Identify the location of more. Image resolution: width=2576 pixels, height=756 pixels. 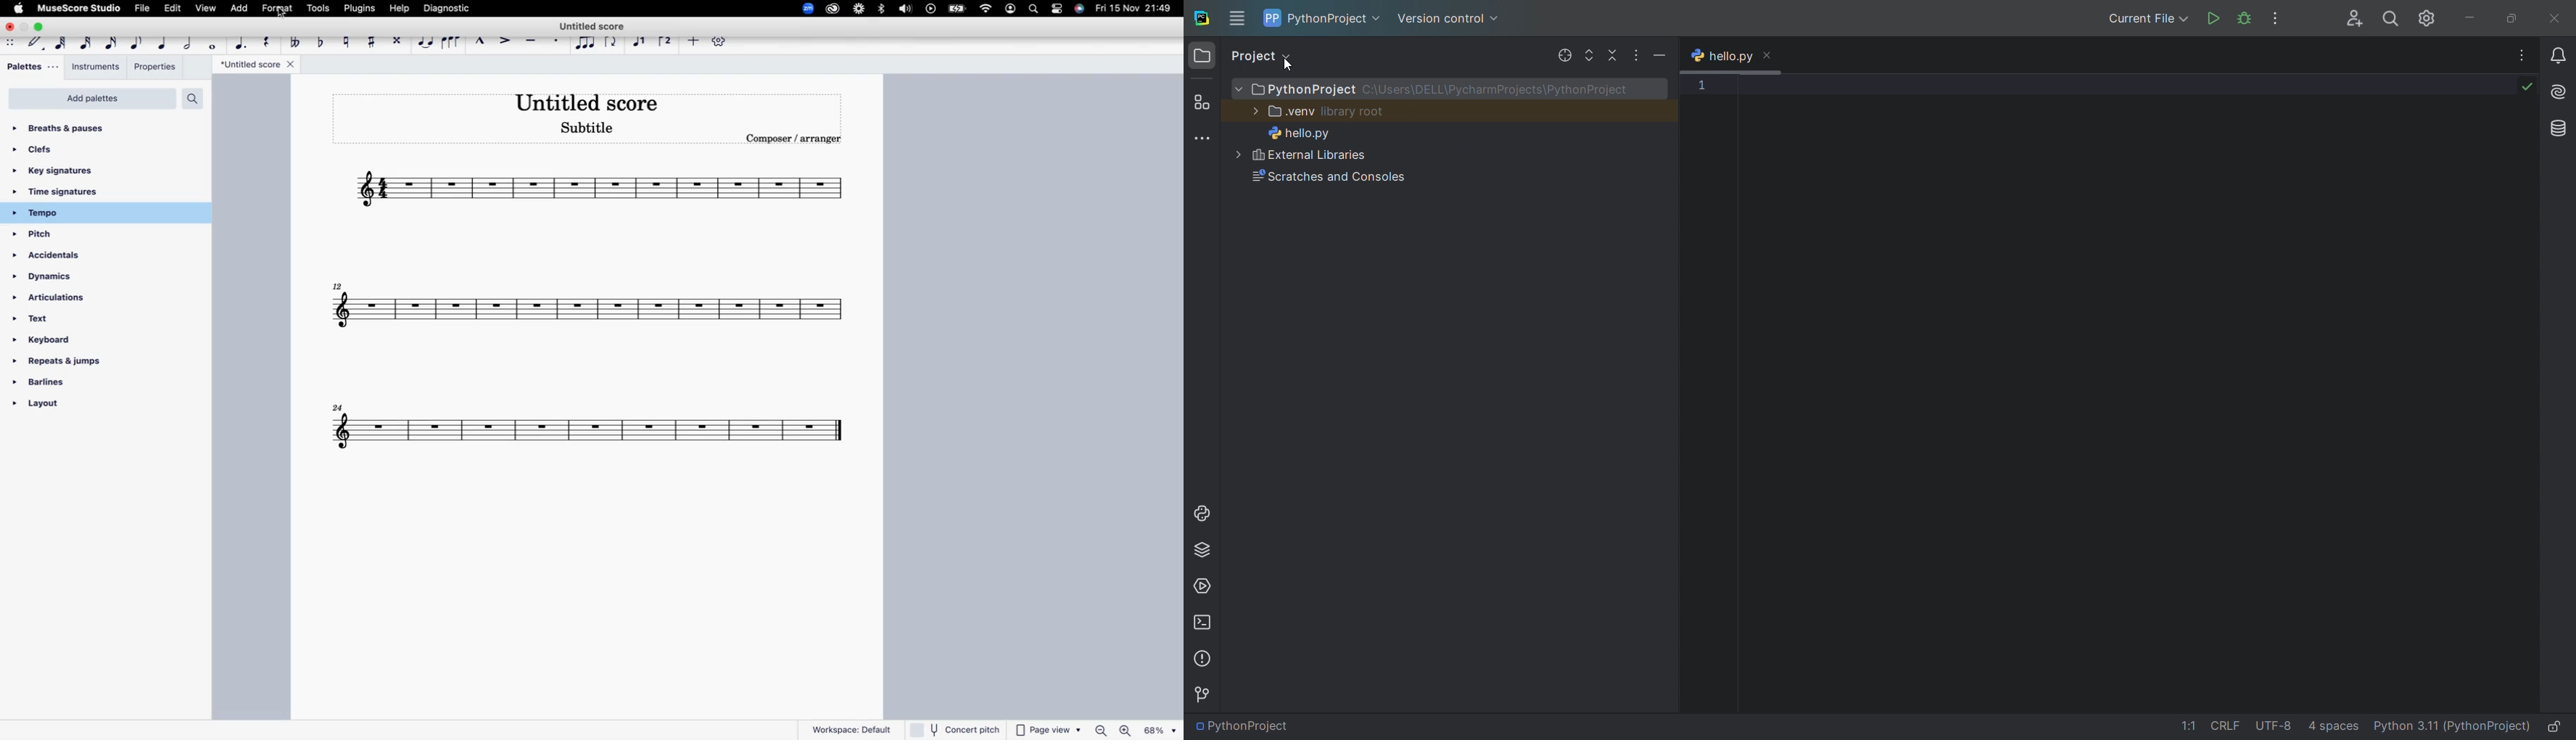
(693, 43).